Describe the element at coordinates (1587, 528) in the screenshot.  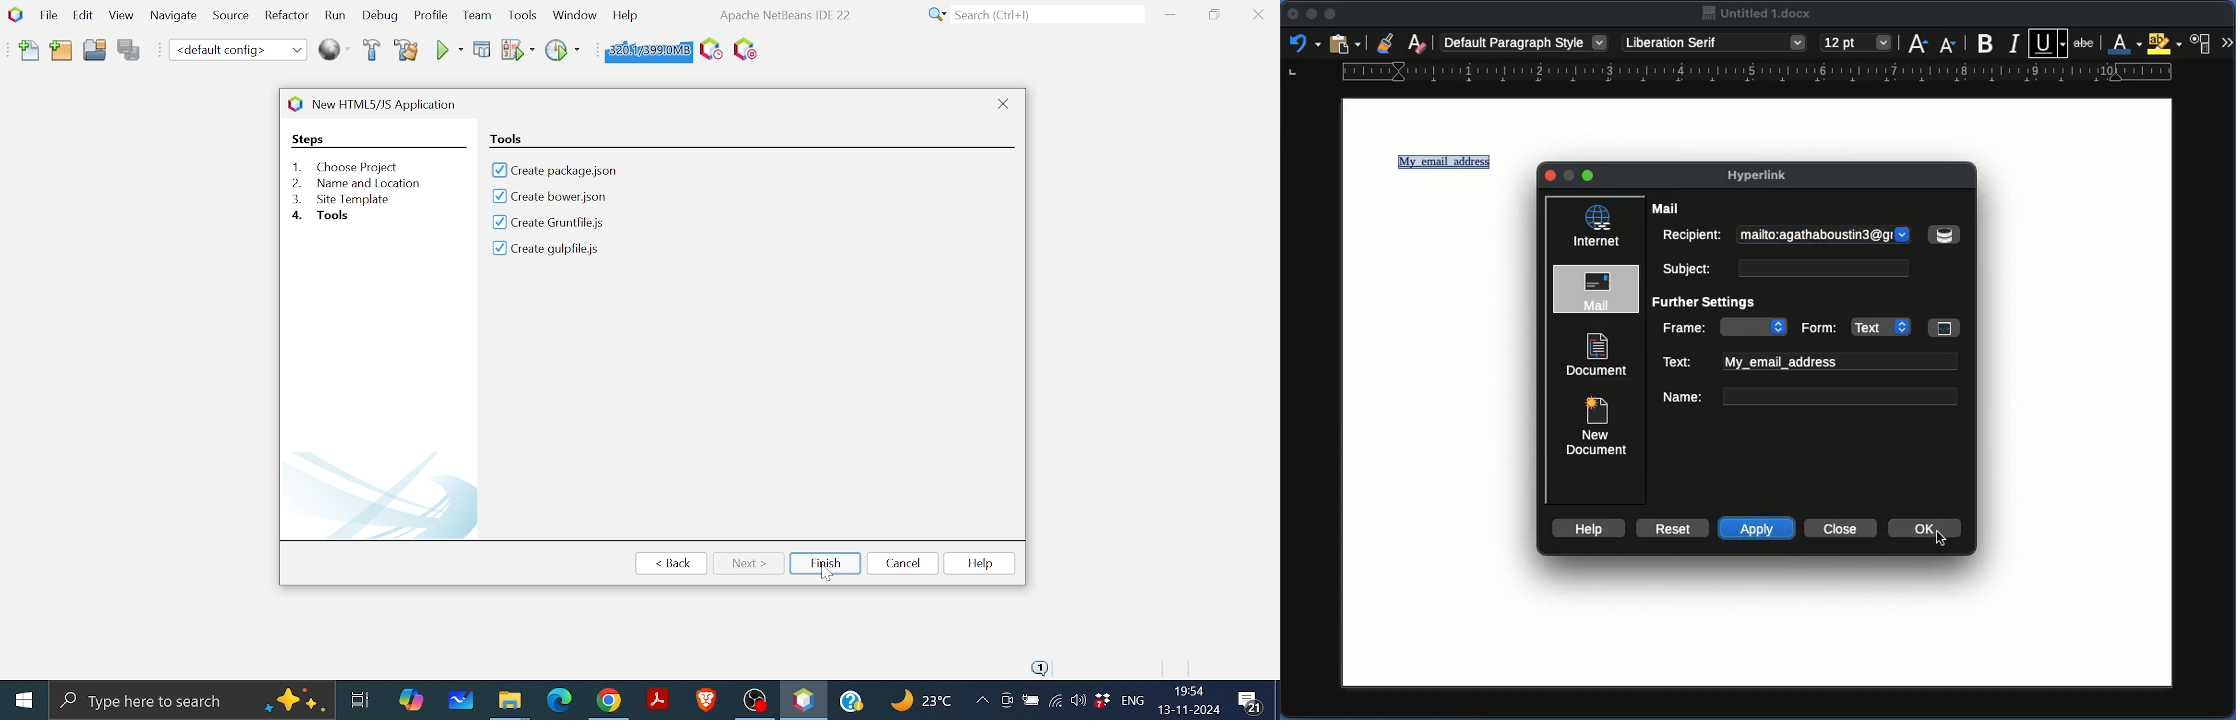
I see `Help` at that location.